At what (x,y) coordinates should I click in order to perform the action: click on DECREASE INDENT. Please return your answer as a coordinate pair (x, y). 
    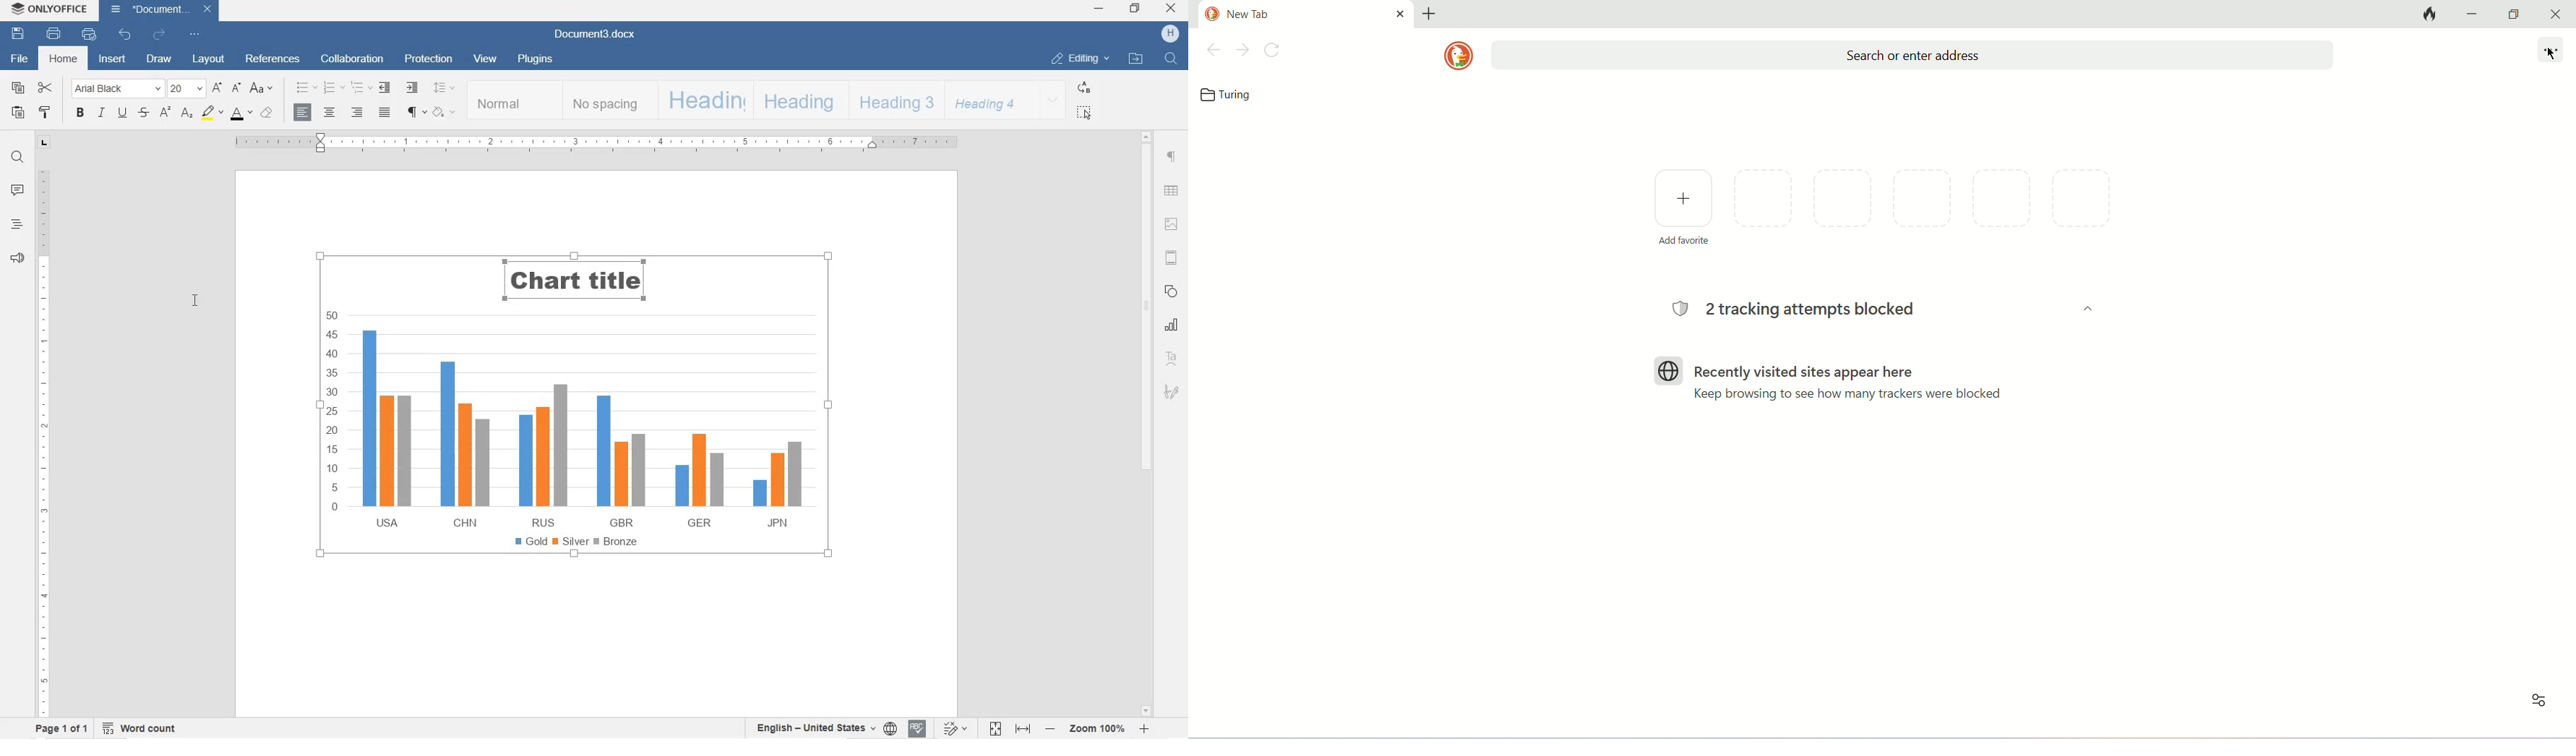
    Looking at the image, I should click on (383, 88).